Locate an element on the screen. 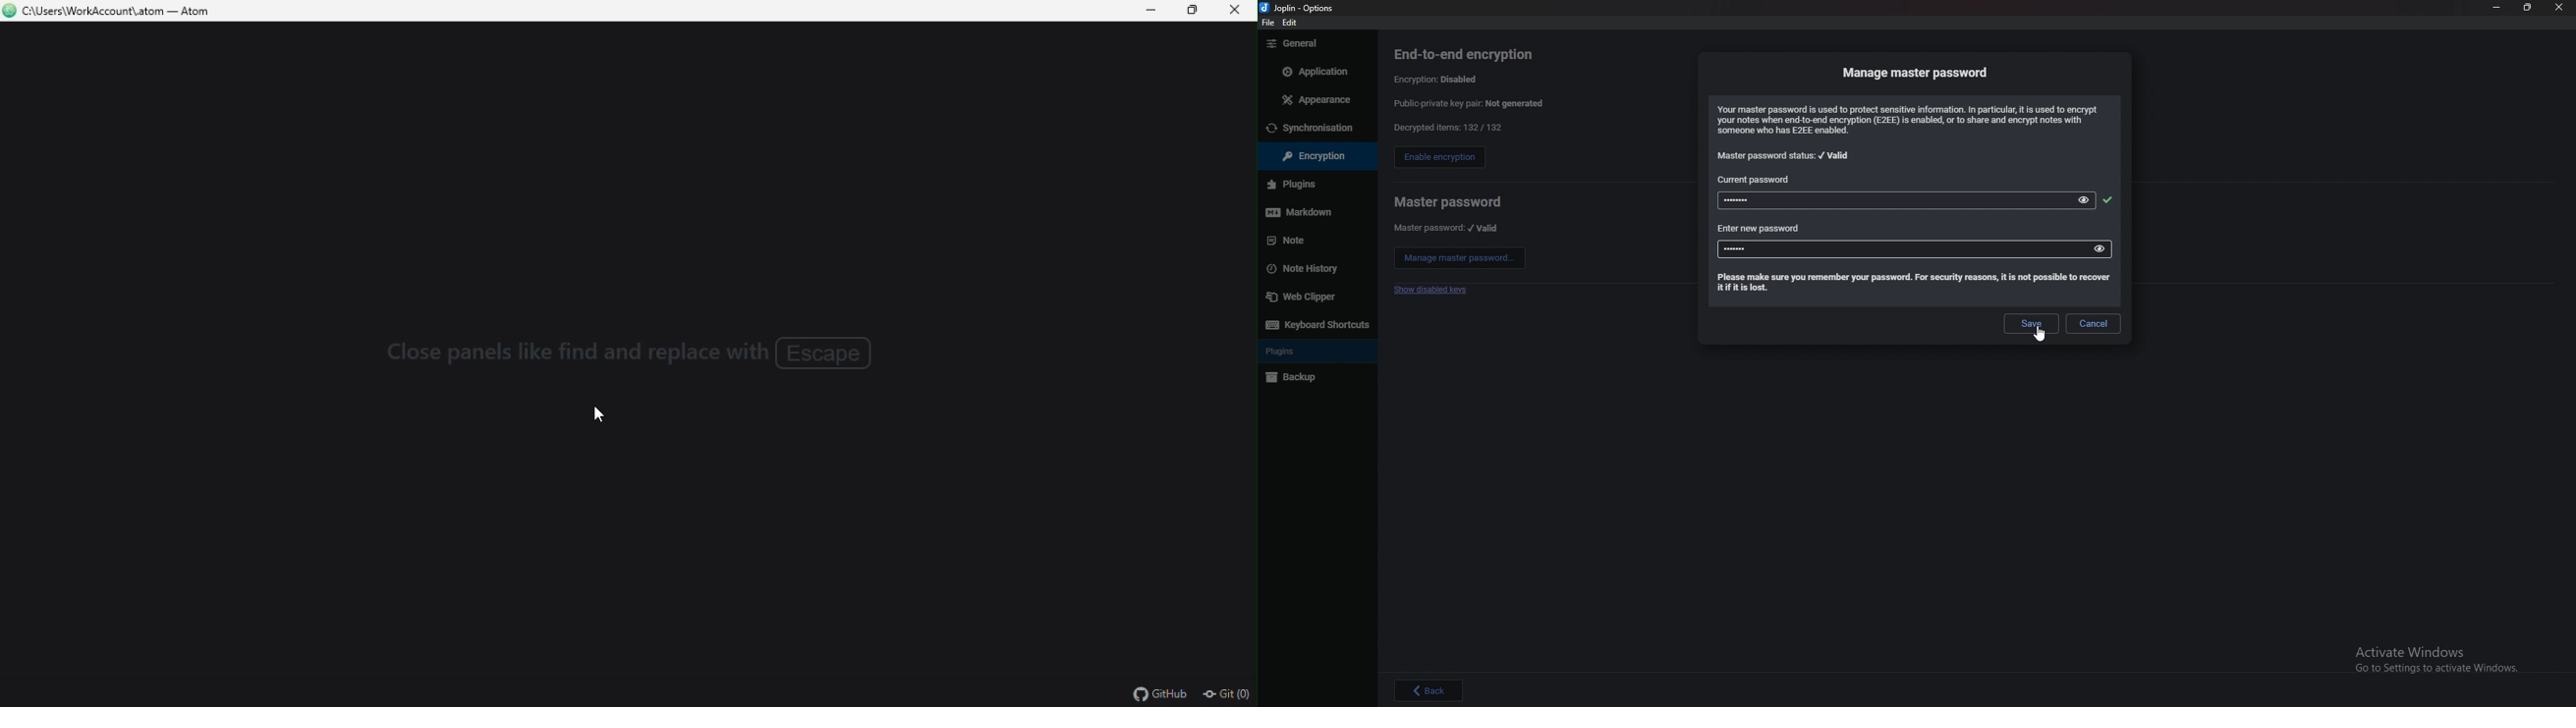 Image resolution: width=2576 pixels, height=728 pixels. application is located at coordinates (1313, 70).